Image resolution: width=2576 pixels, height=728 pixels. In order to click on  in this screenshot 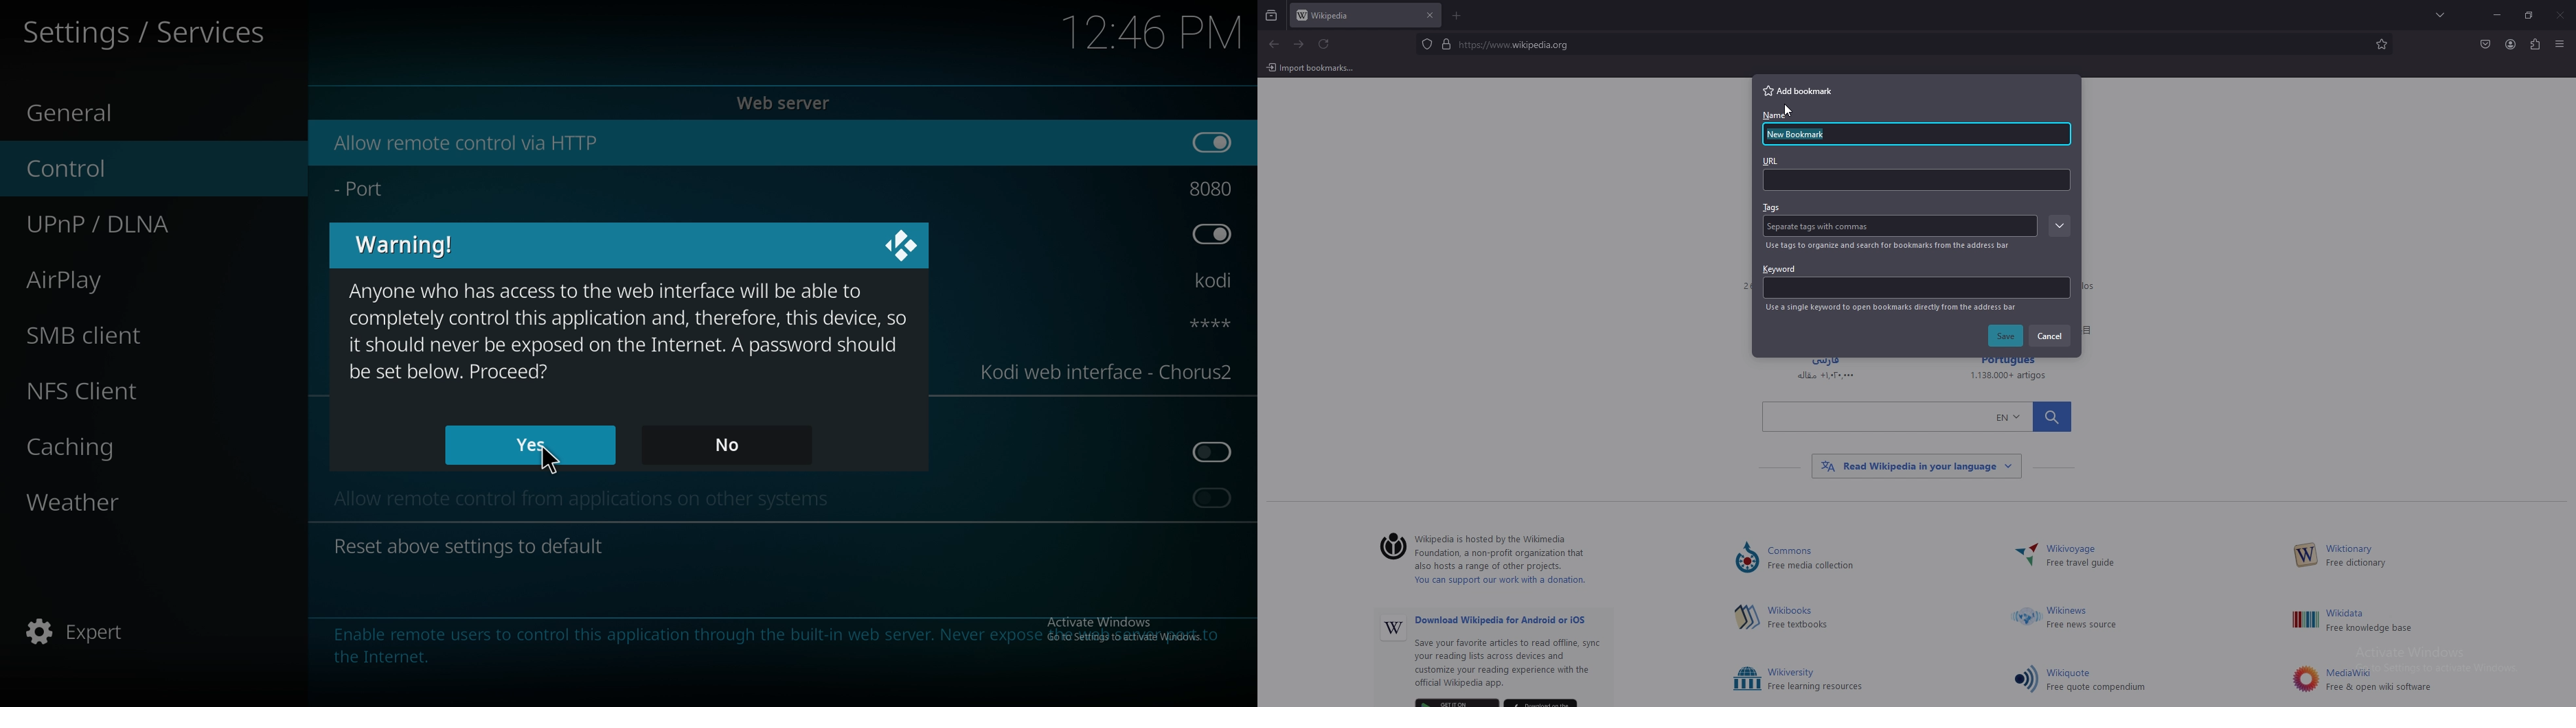, I will do `click(2306, 555)`.